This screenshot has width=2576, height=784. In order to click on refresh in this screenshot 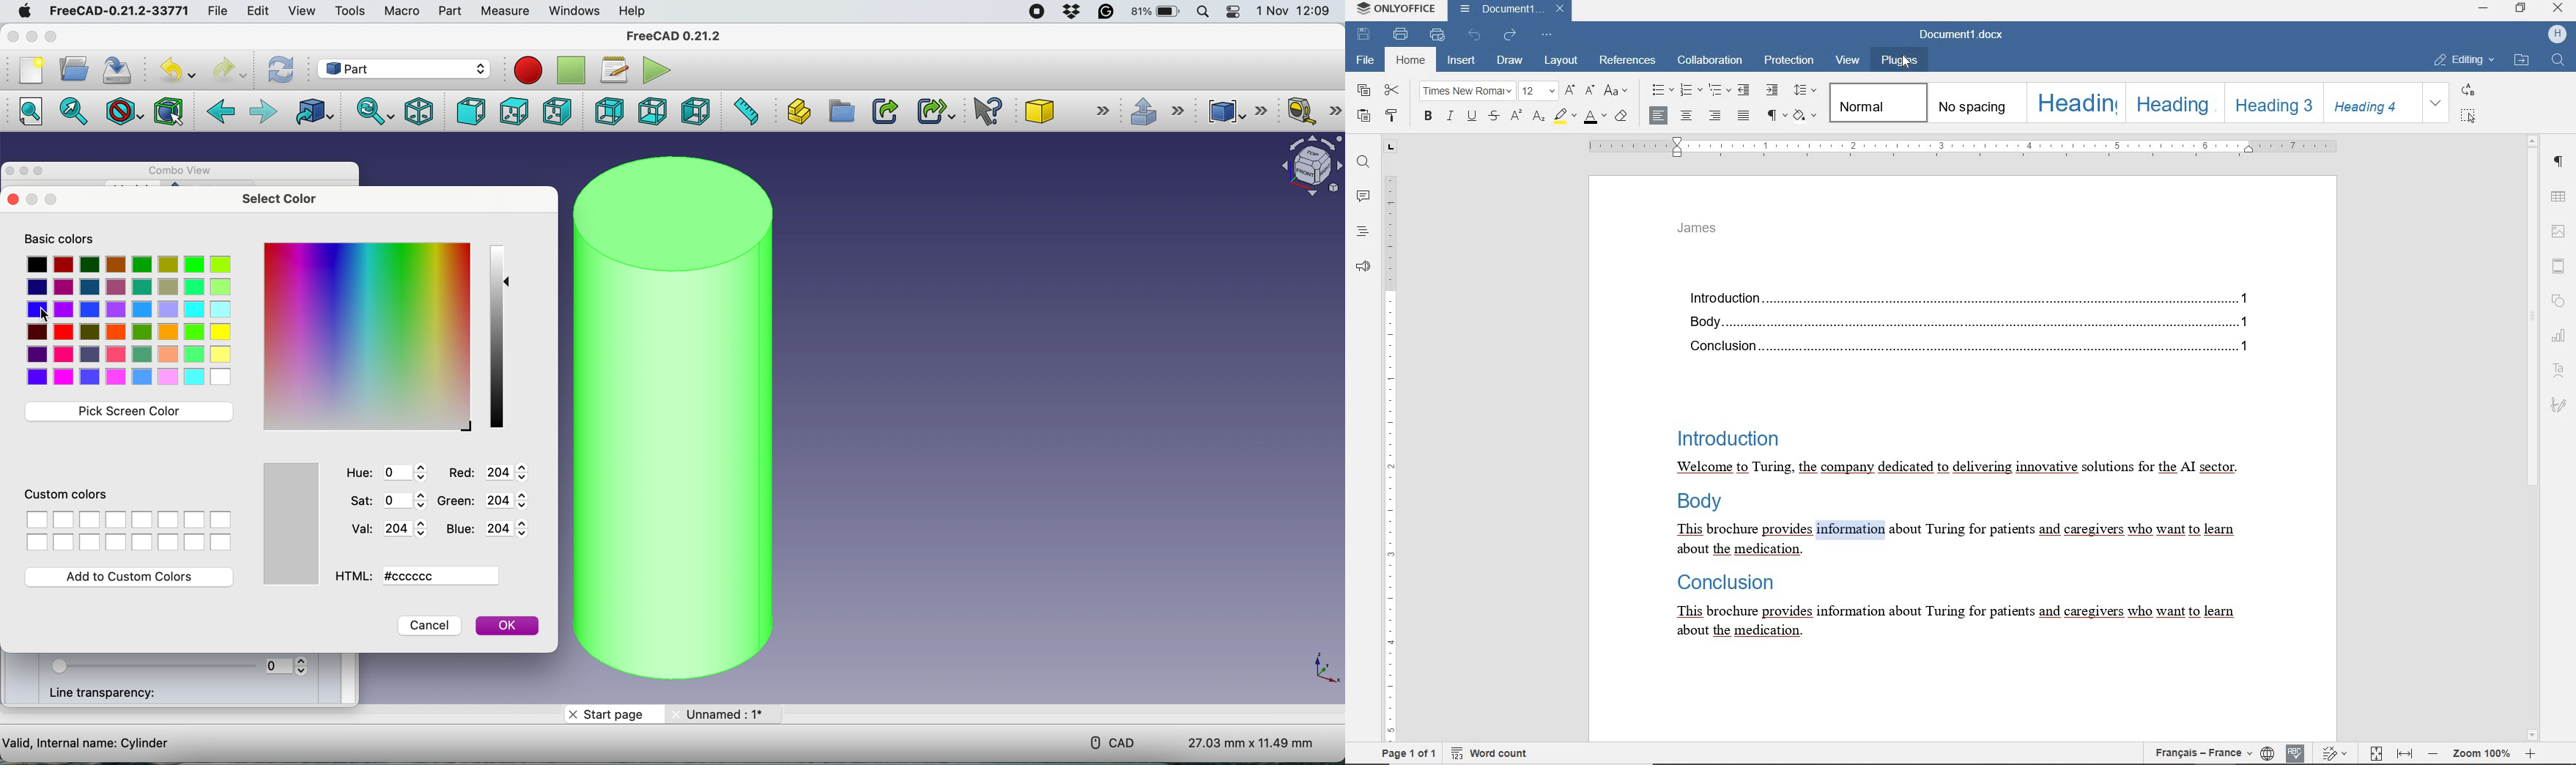, I will do `click(281, 68)`.